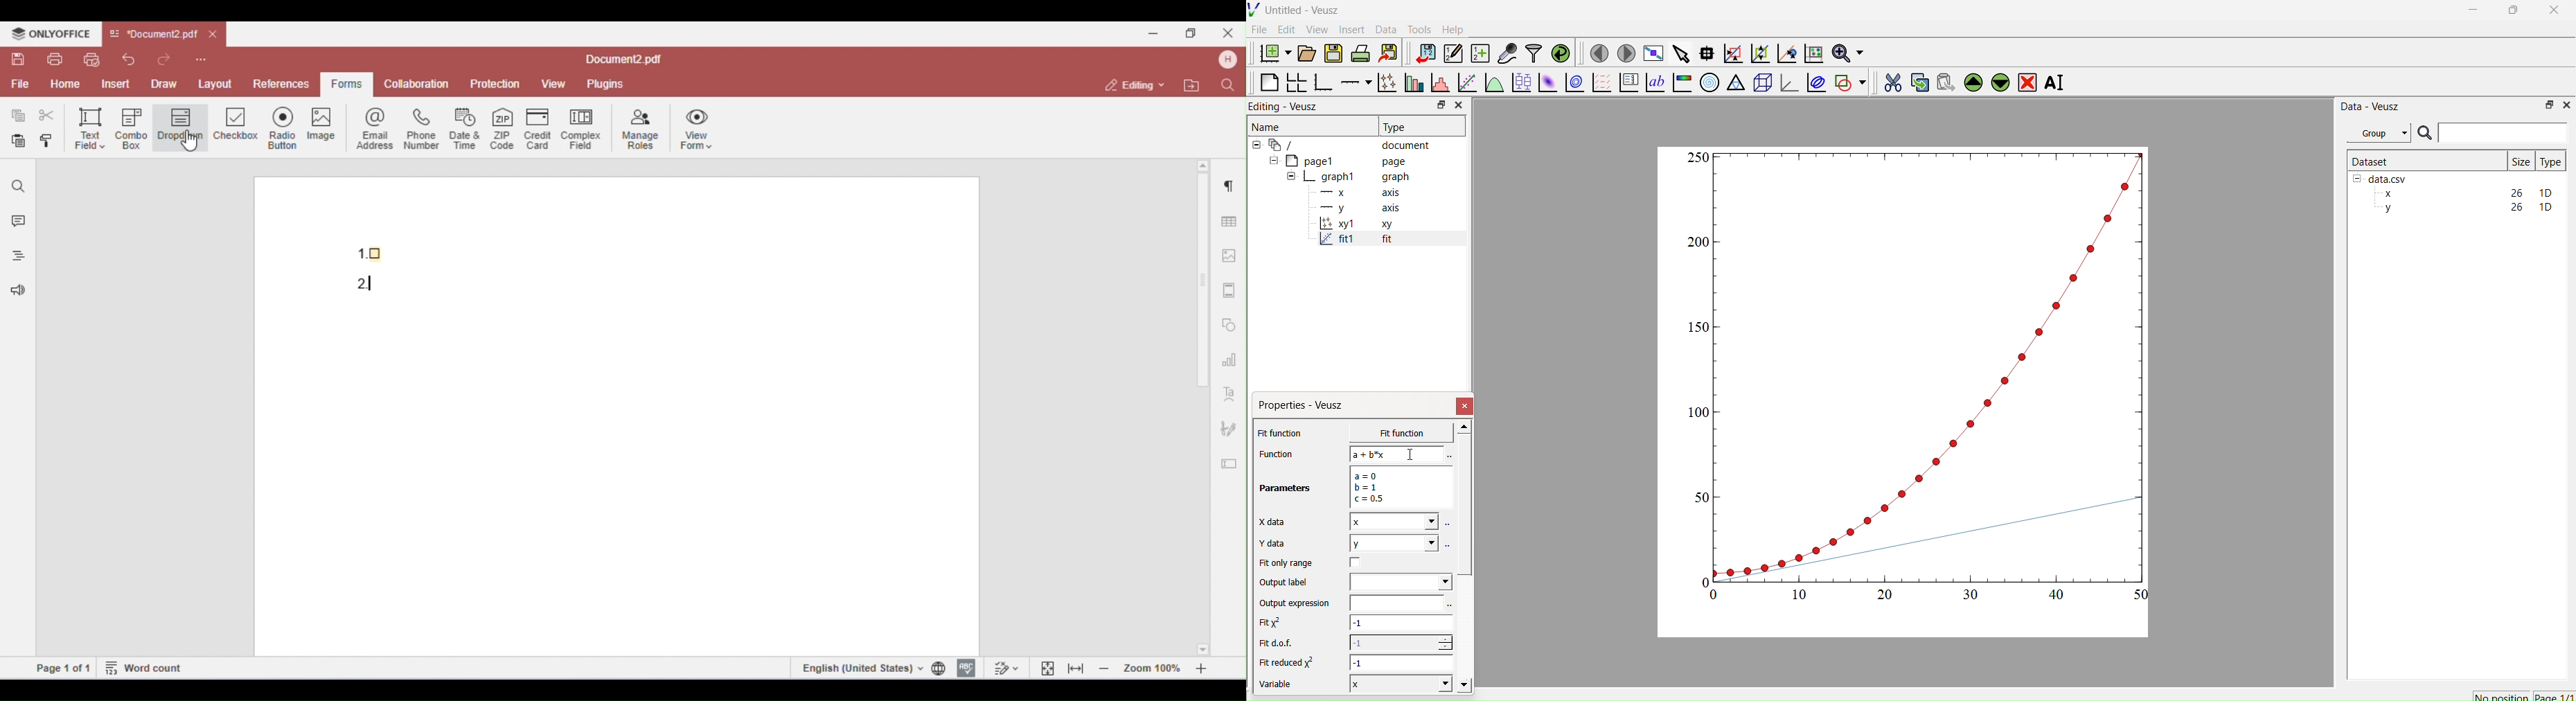 This screenshot has width=2576, height=728. I want to click on Y data, so click(1281, 544).